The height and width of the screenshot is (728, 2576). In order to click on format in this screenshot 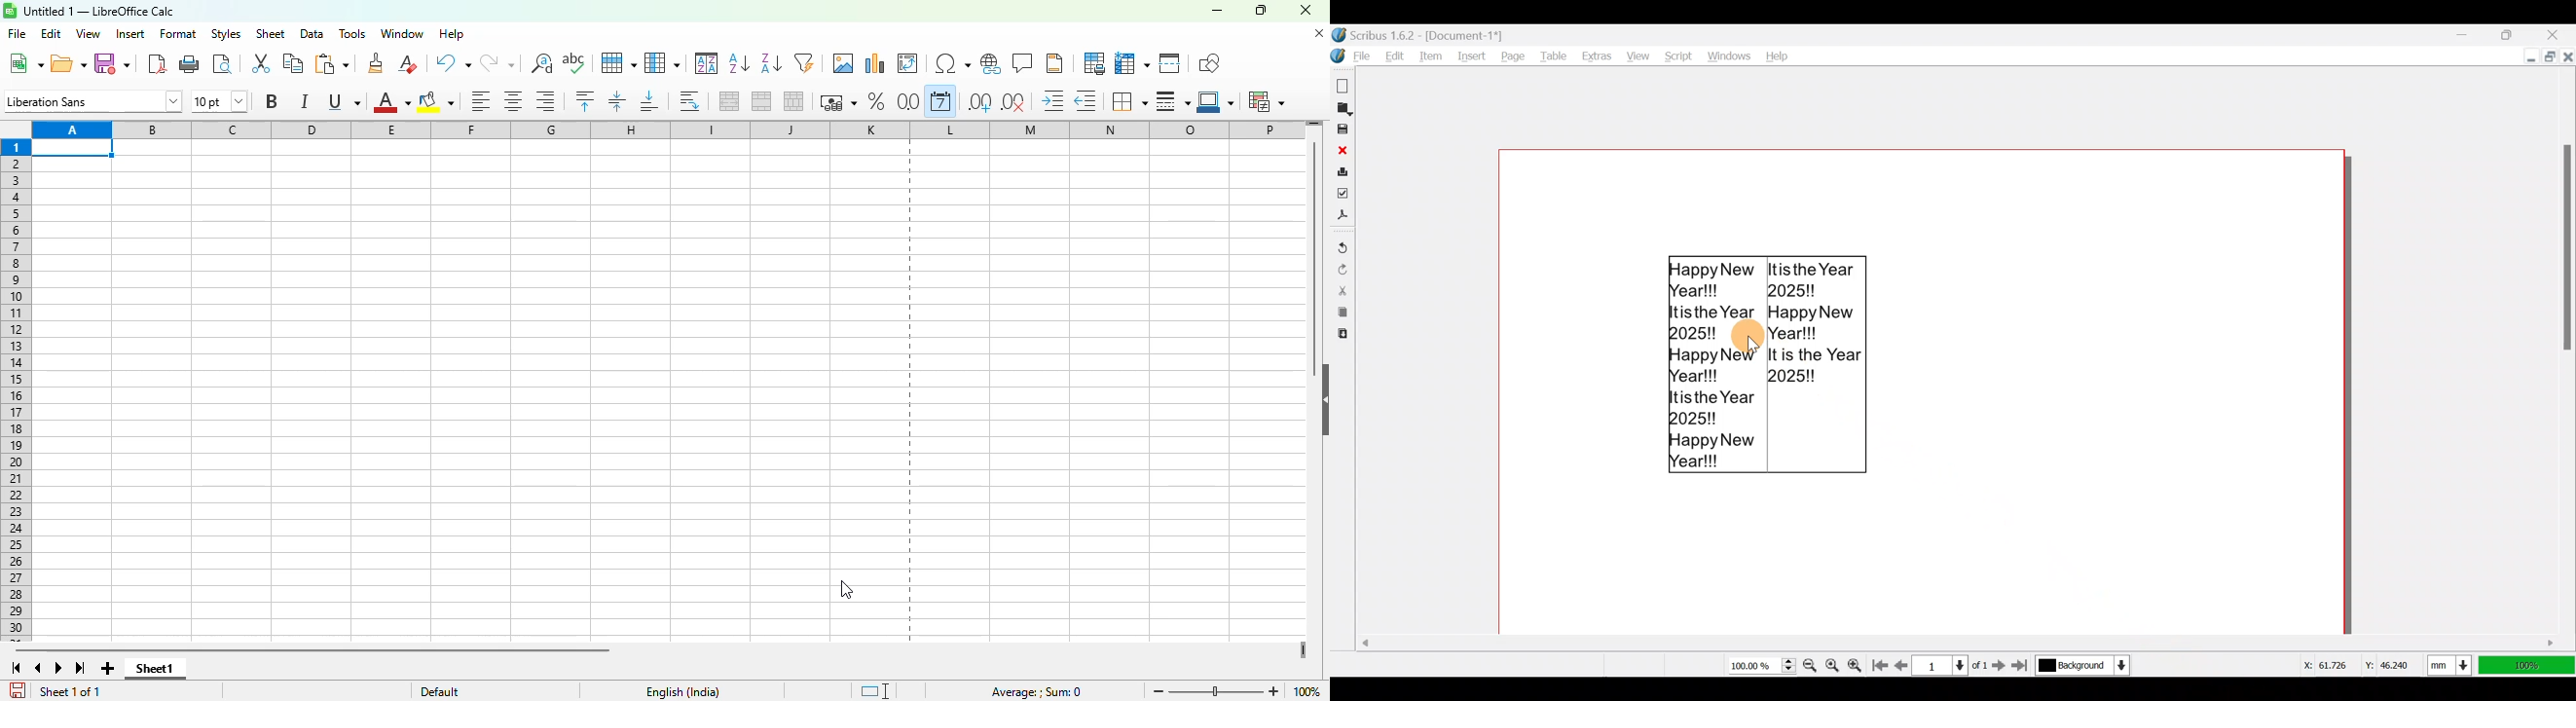, I will do `click(179, 34)`.